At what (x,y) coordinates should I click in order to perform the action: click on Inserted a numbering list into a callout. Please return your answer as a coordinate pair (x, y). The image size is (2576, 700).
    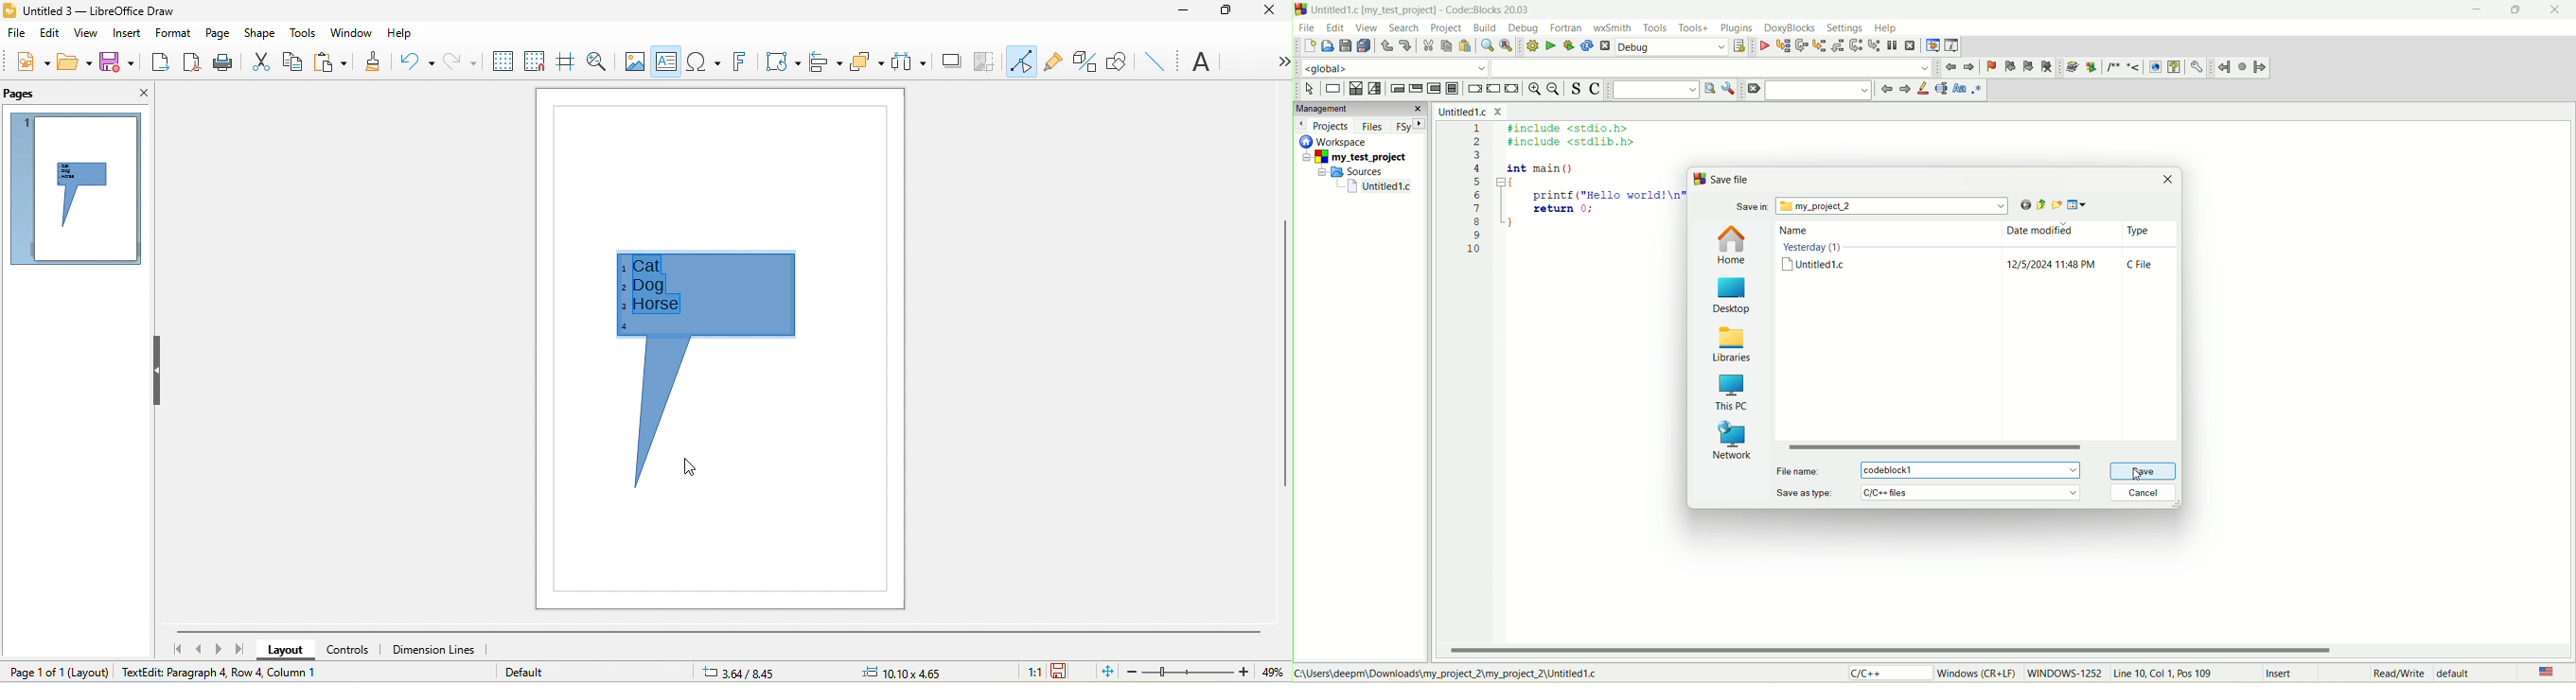
    Looking at the image, I should click on (711, 376).